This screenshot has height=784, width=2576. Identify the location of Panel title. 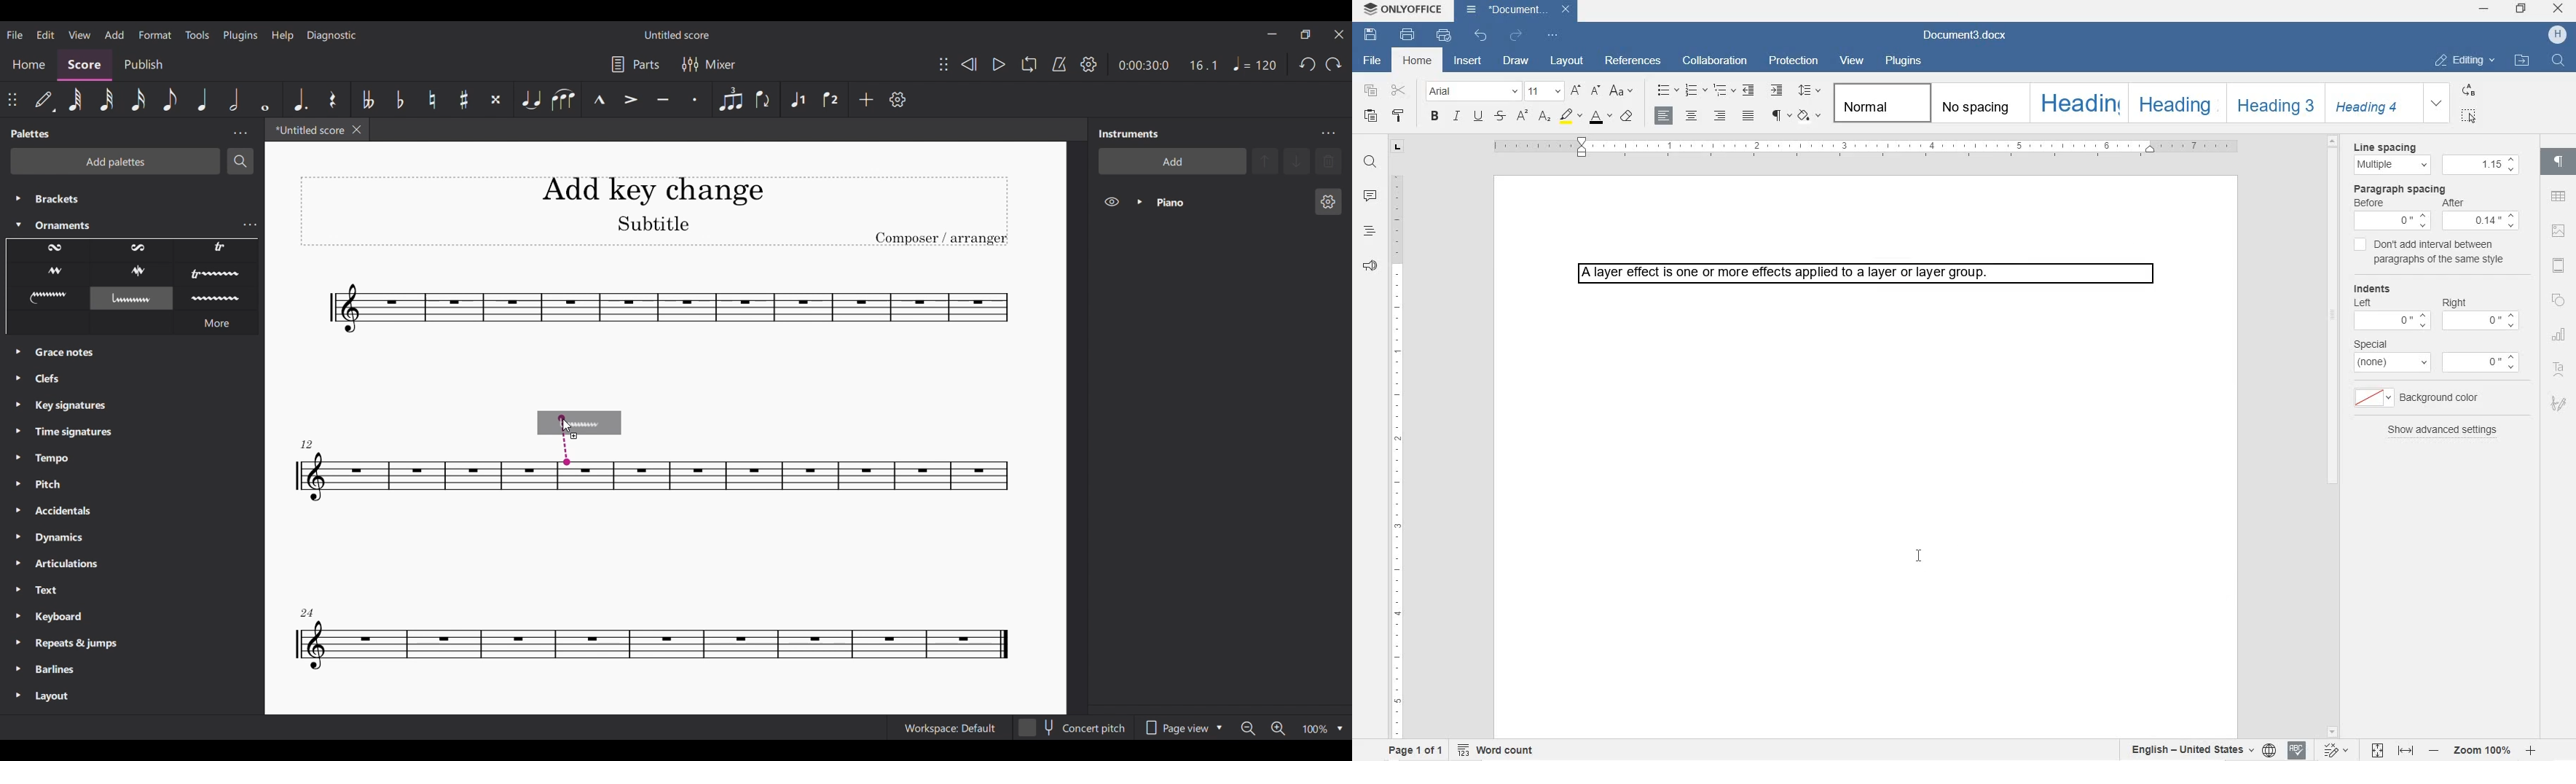
(31, 133).